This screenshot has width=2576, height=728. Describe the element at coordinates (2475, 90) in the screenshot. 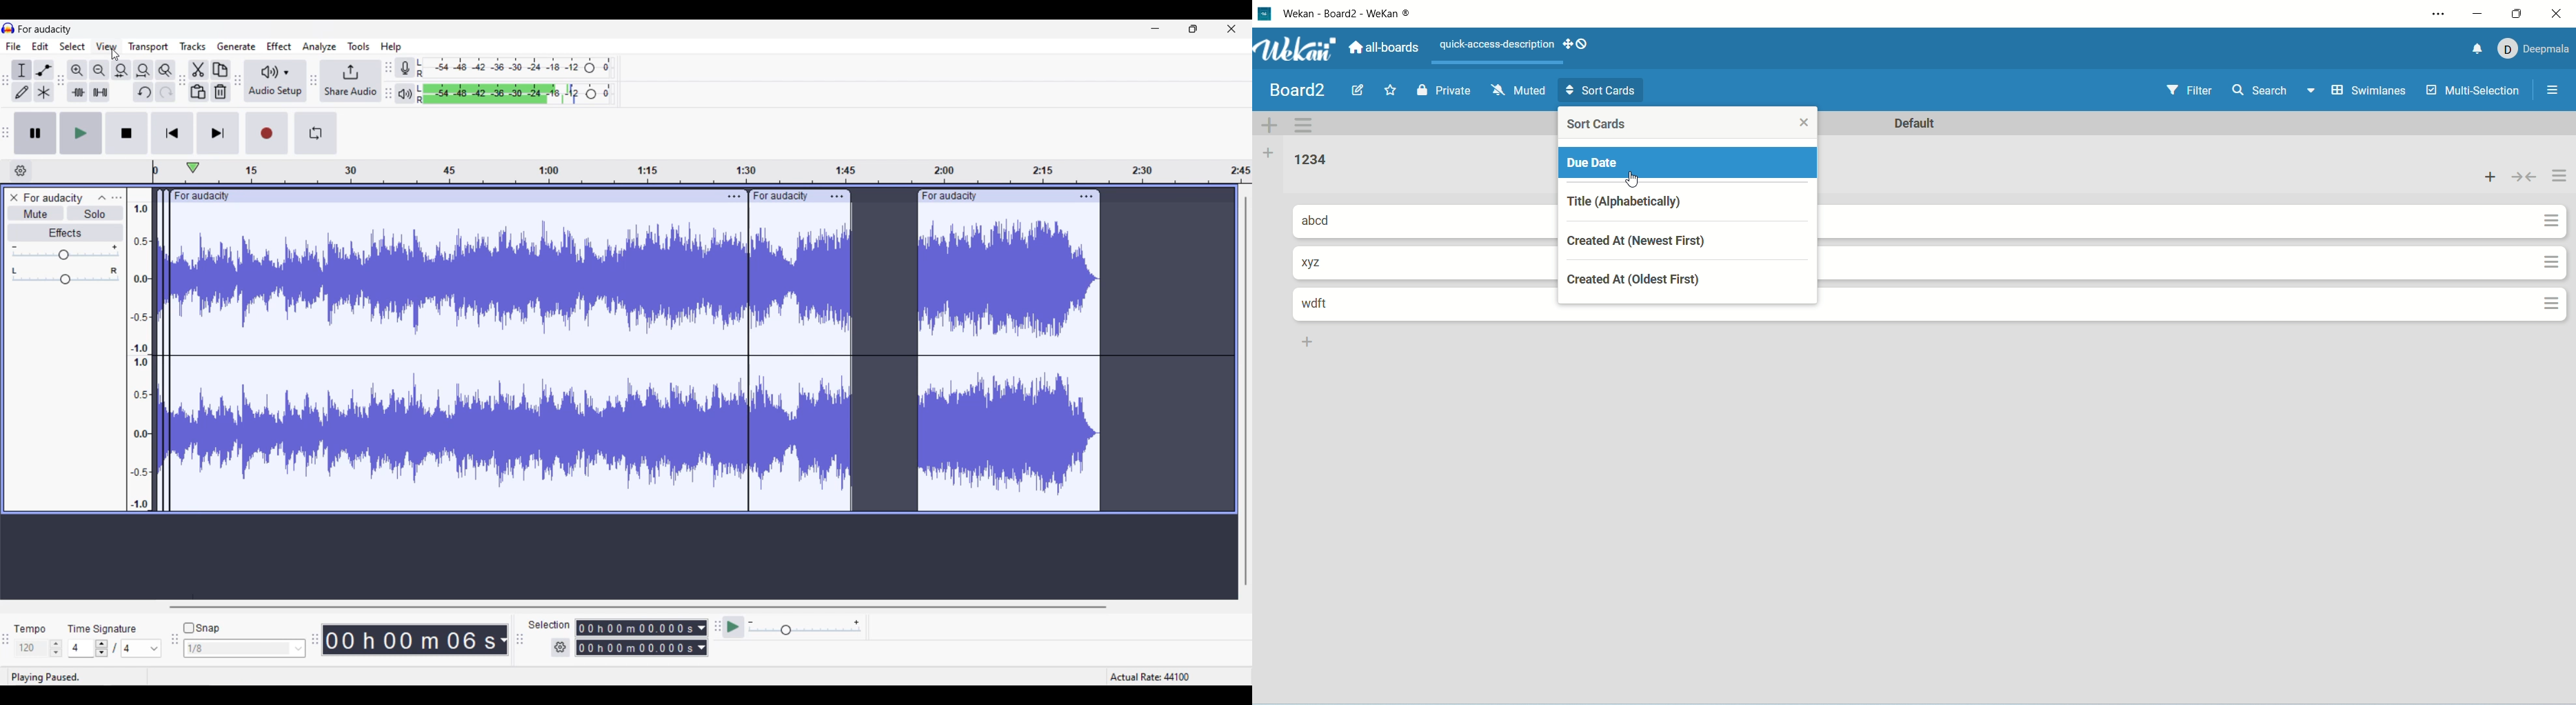

I see `multi-selection` at that location.